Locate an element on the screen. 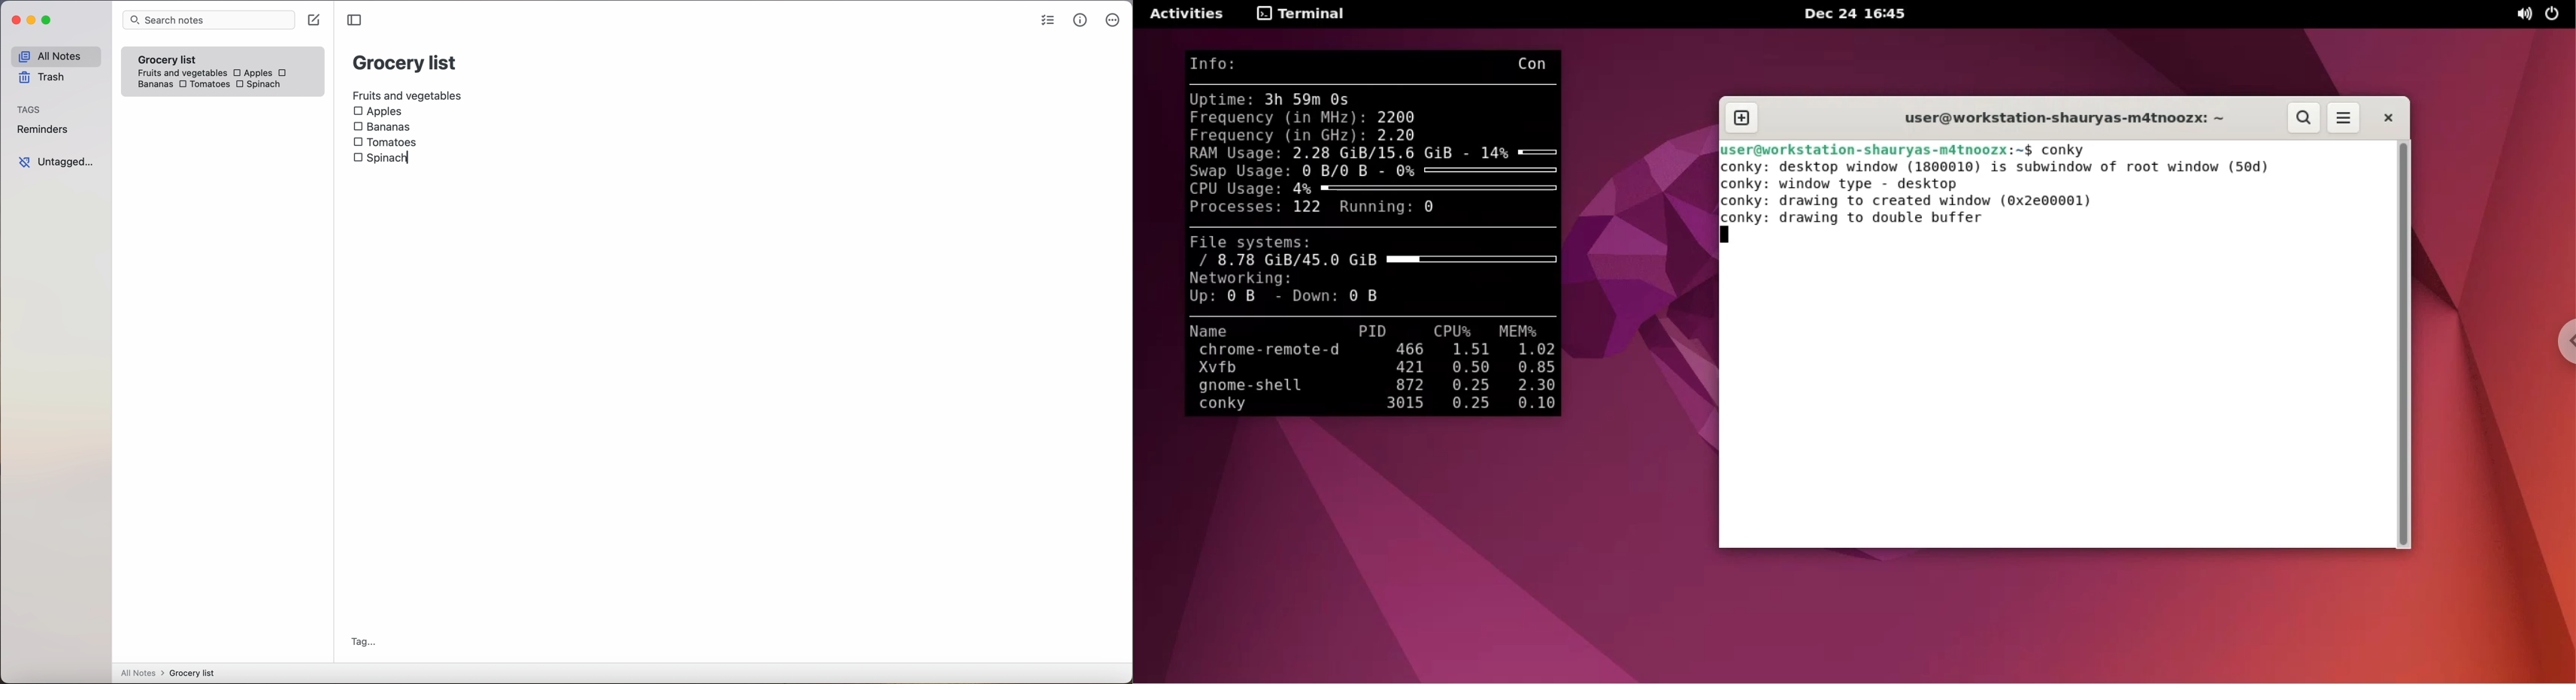 This screenshot has width=2576, height=700. close Simplenote is located at coordinates (16, 21).